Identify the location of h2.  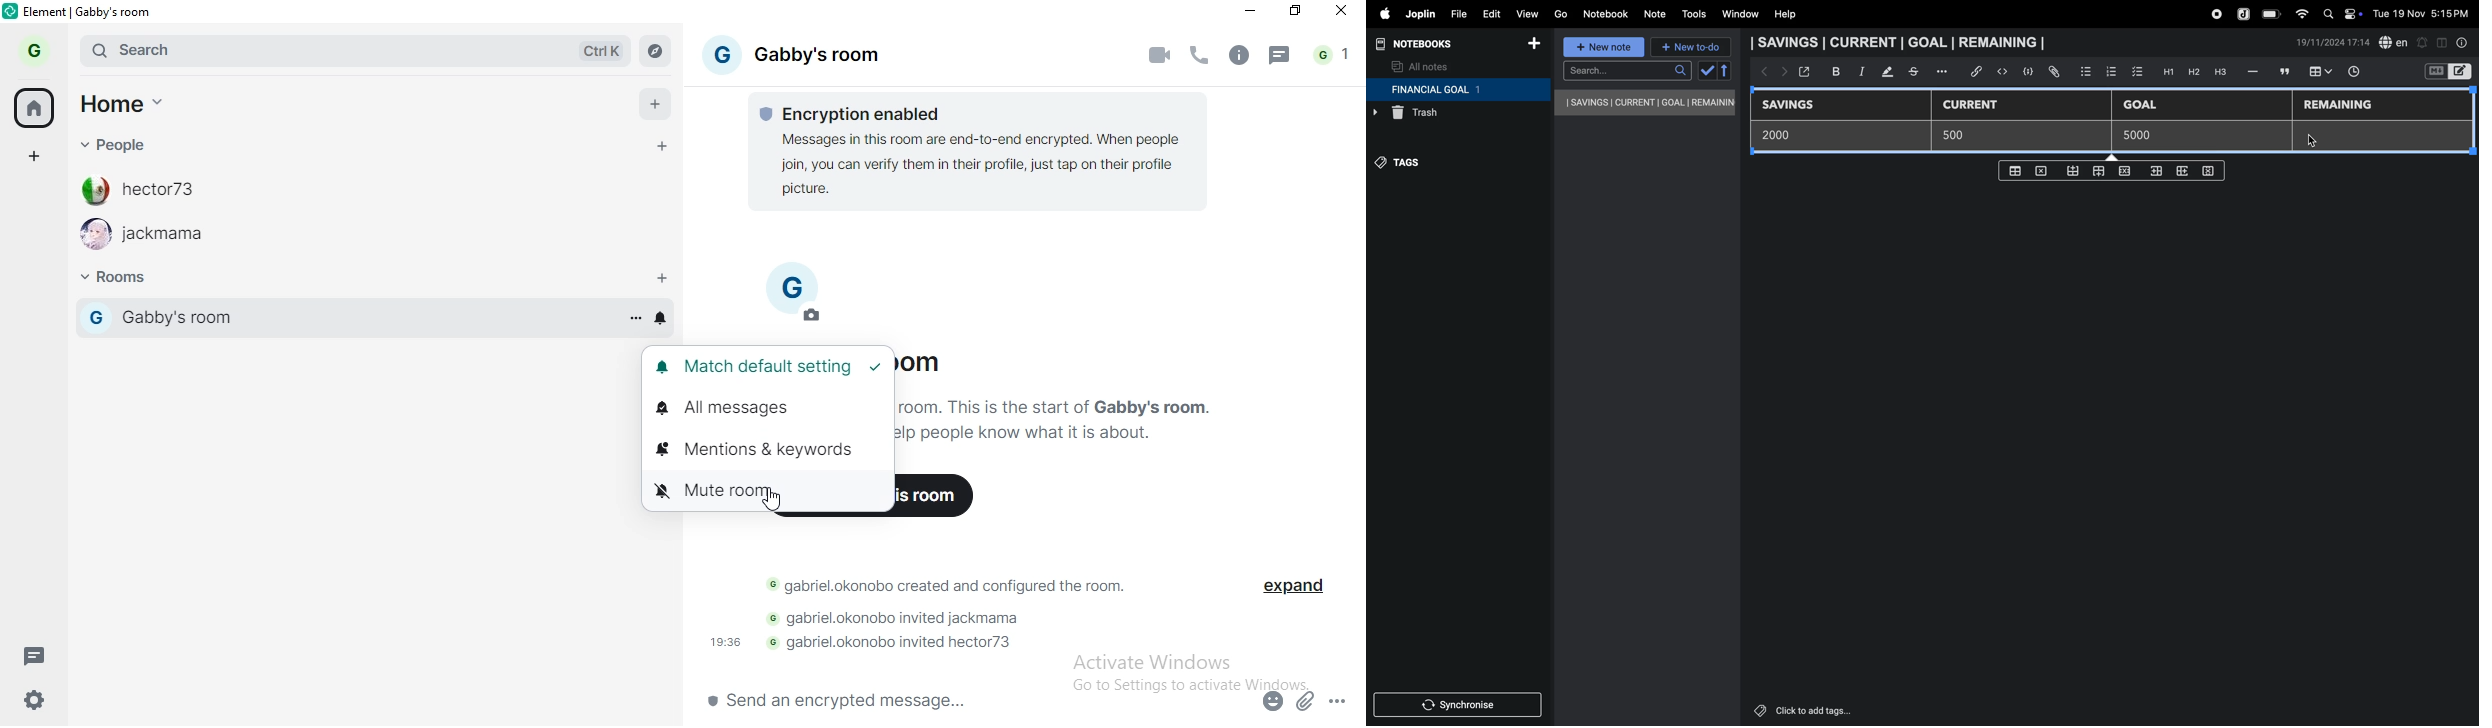
(2193, 71).